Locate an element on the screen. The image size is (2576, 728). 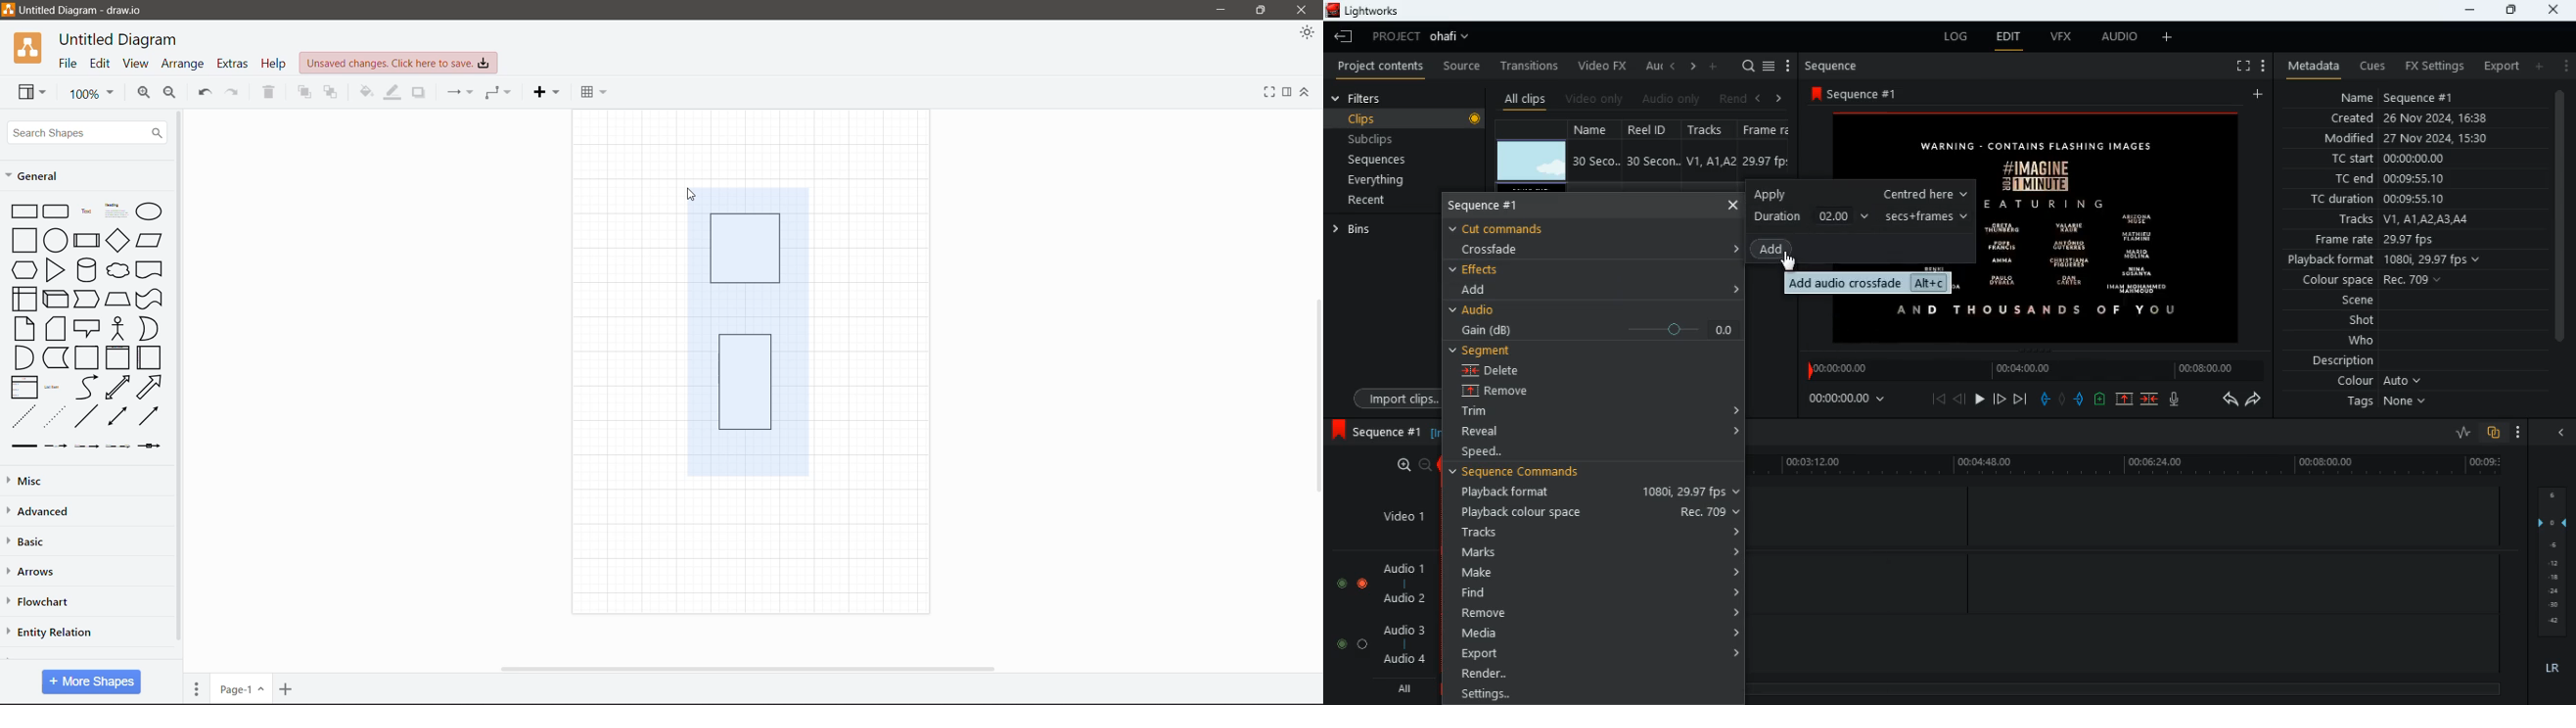
make is located at coordinates (1595, 573).